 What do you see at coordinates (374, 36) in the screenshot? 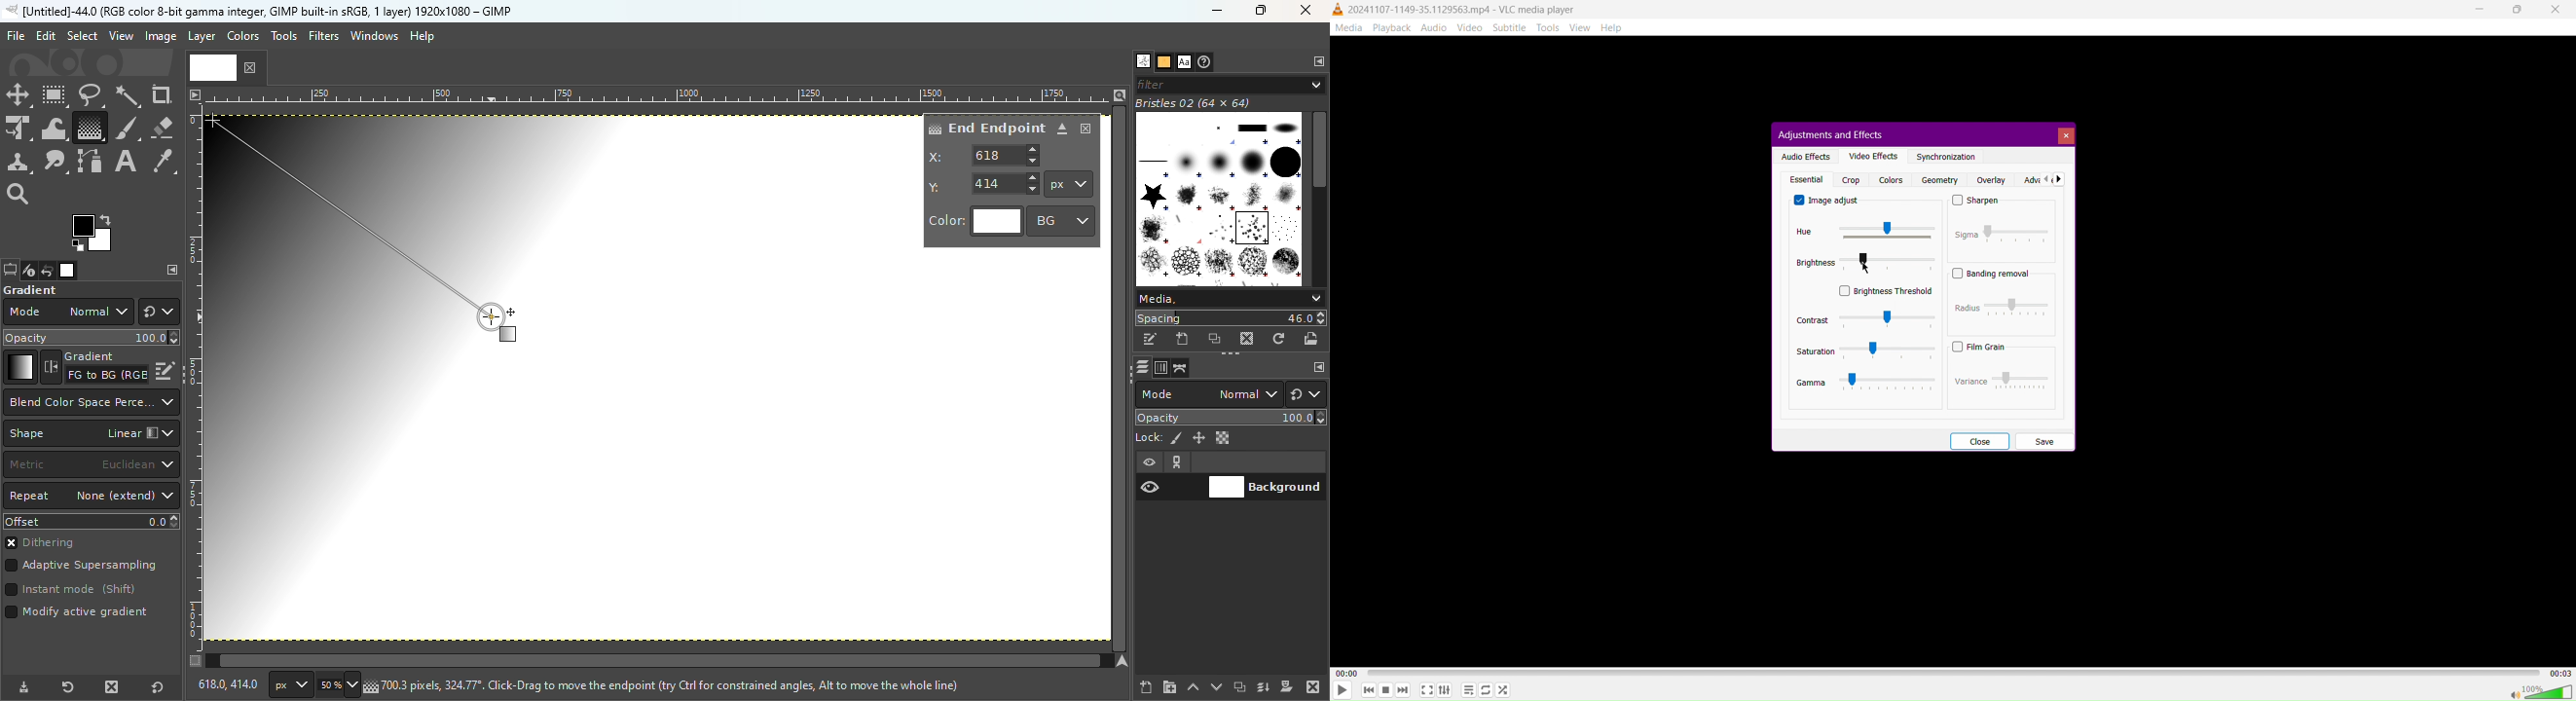
I see `Windows` at bounding box center [374, 36].